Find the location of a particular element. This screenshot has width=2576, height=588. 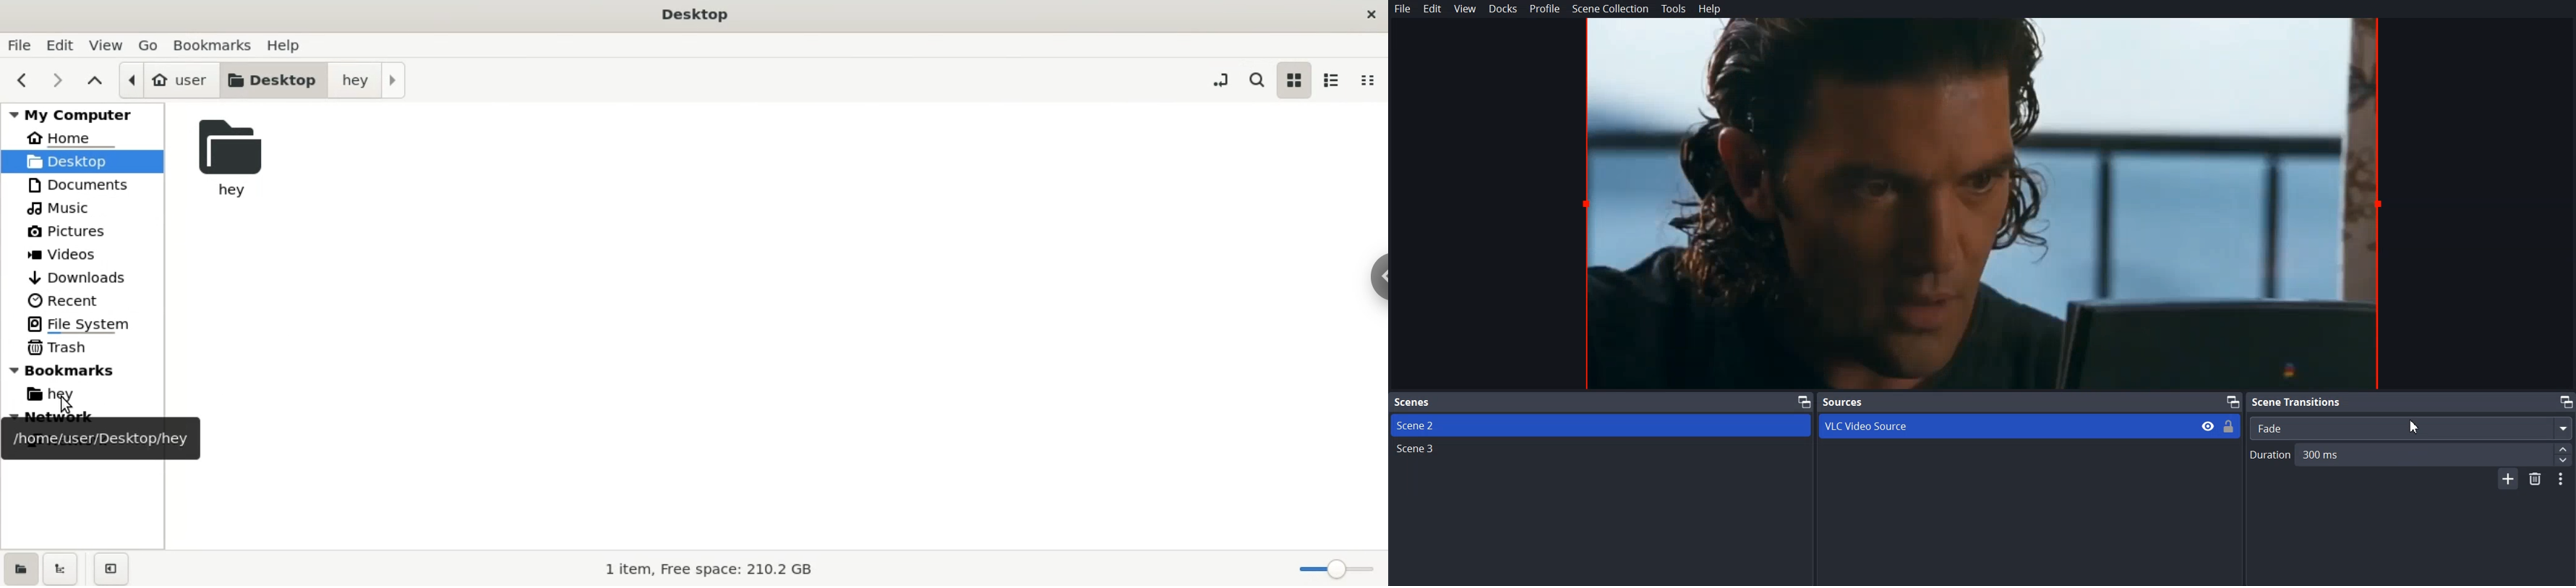

chrome options is located at coordinates (1374, 278).